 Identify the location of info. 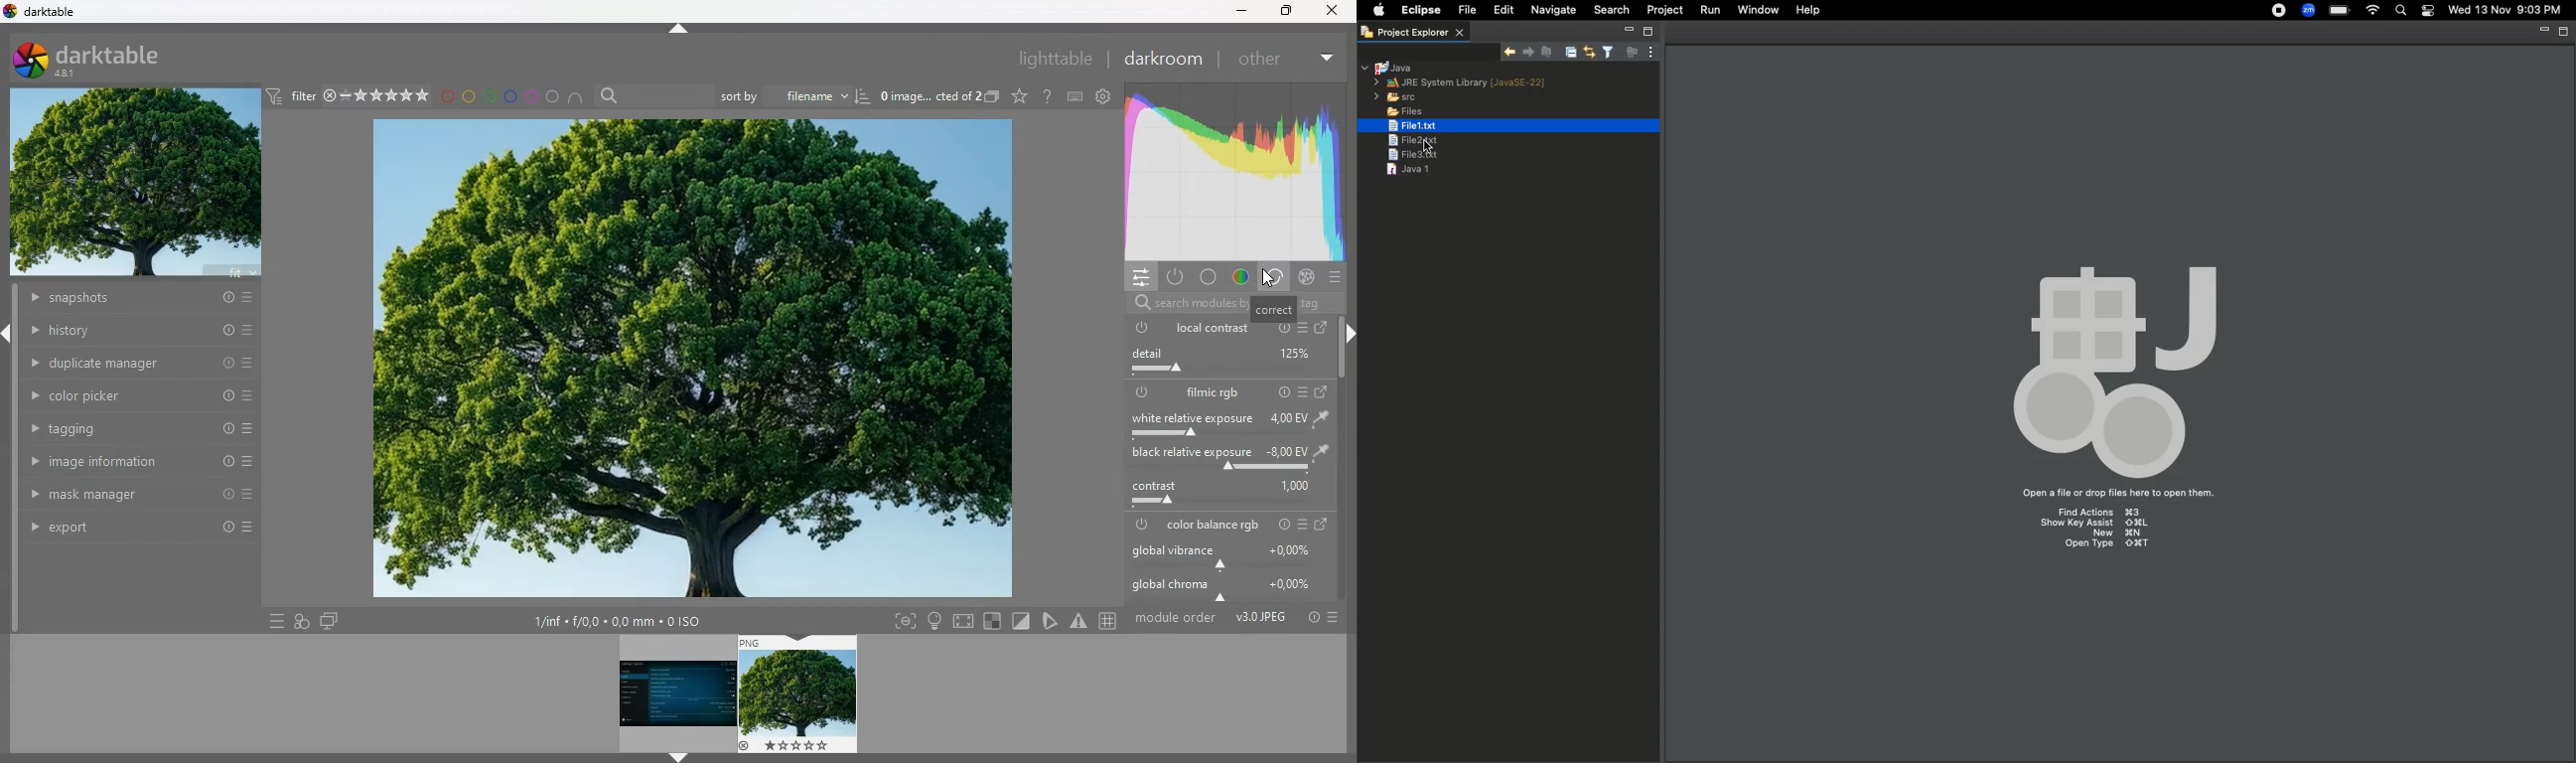
(1313, 618).